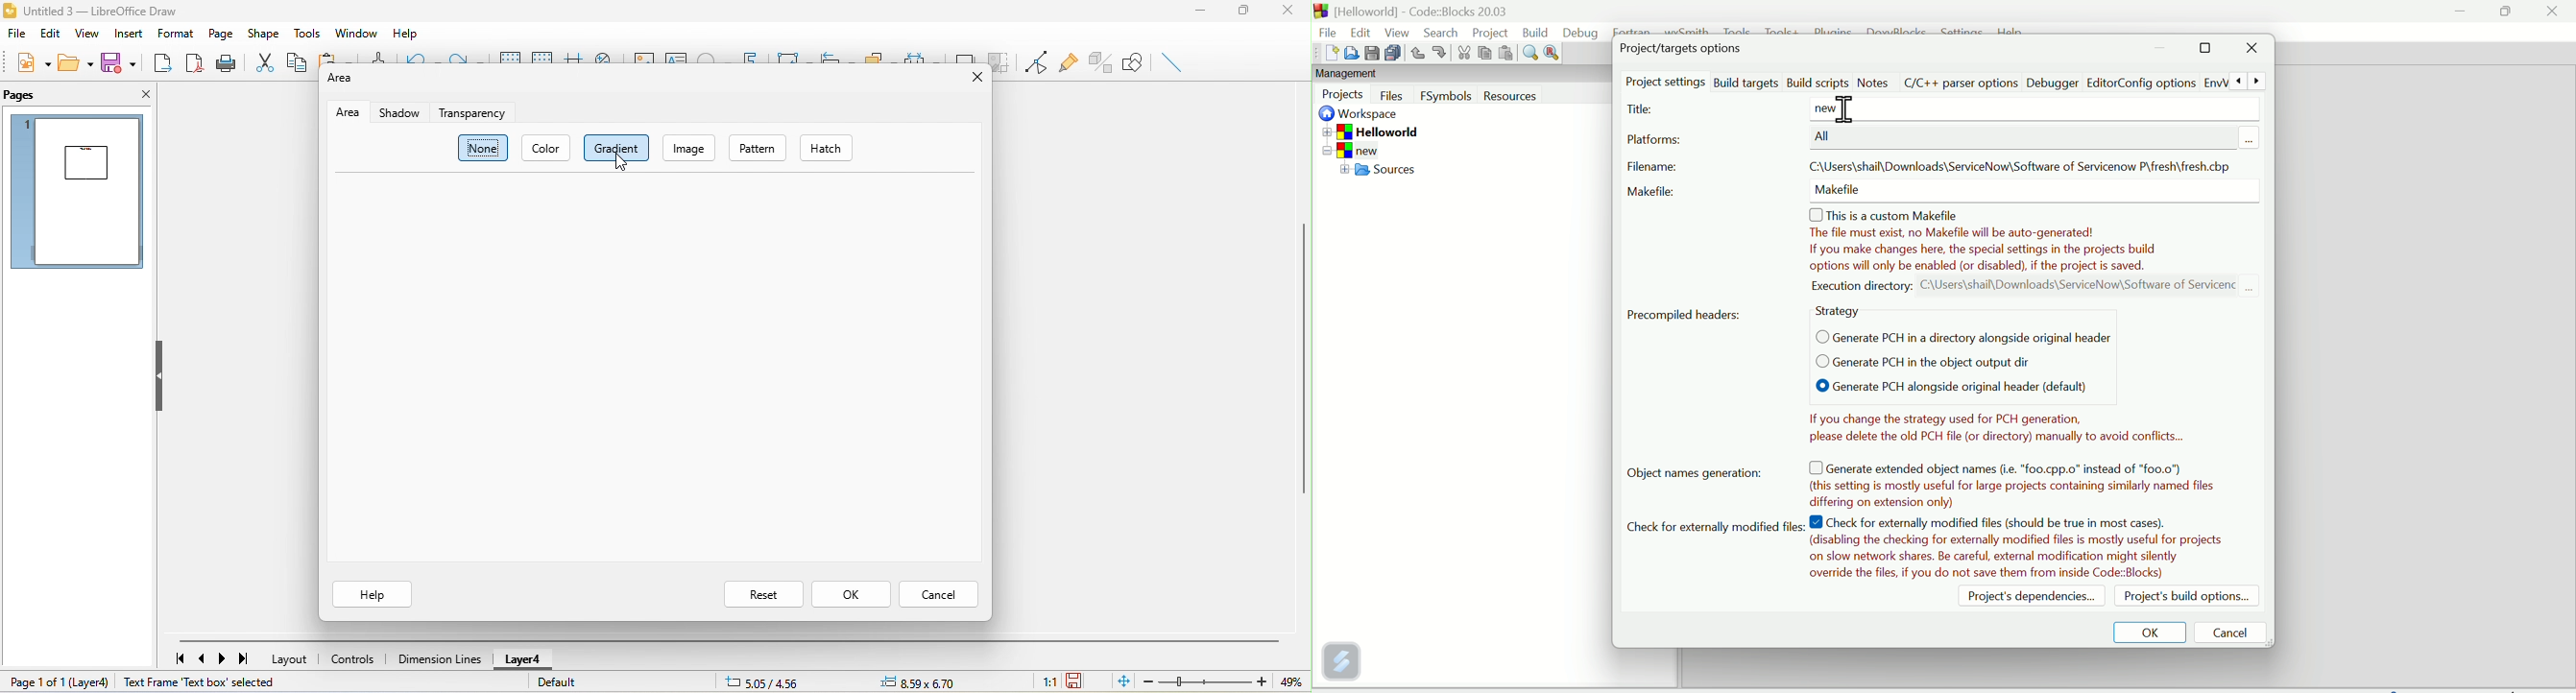 The height and width of the screenshot is (700, 2576). What do you see at coordinates (1439, 52) in the screenshot?
I see `` at bounding box center [1439, 52].